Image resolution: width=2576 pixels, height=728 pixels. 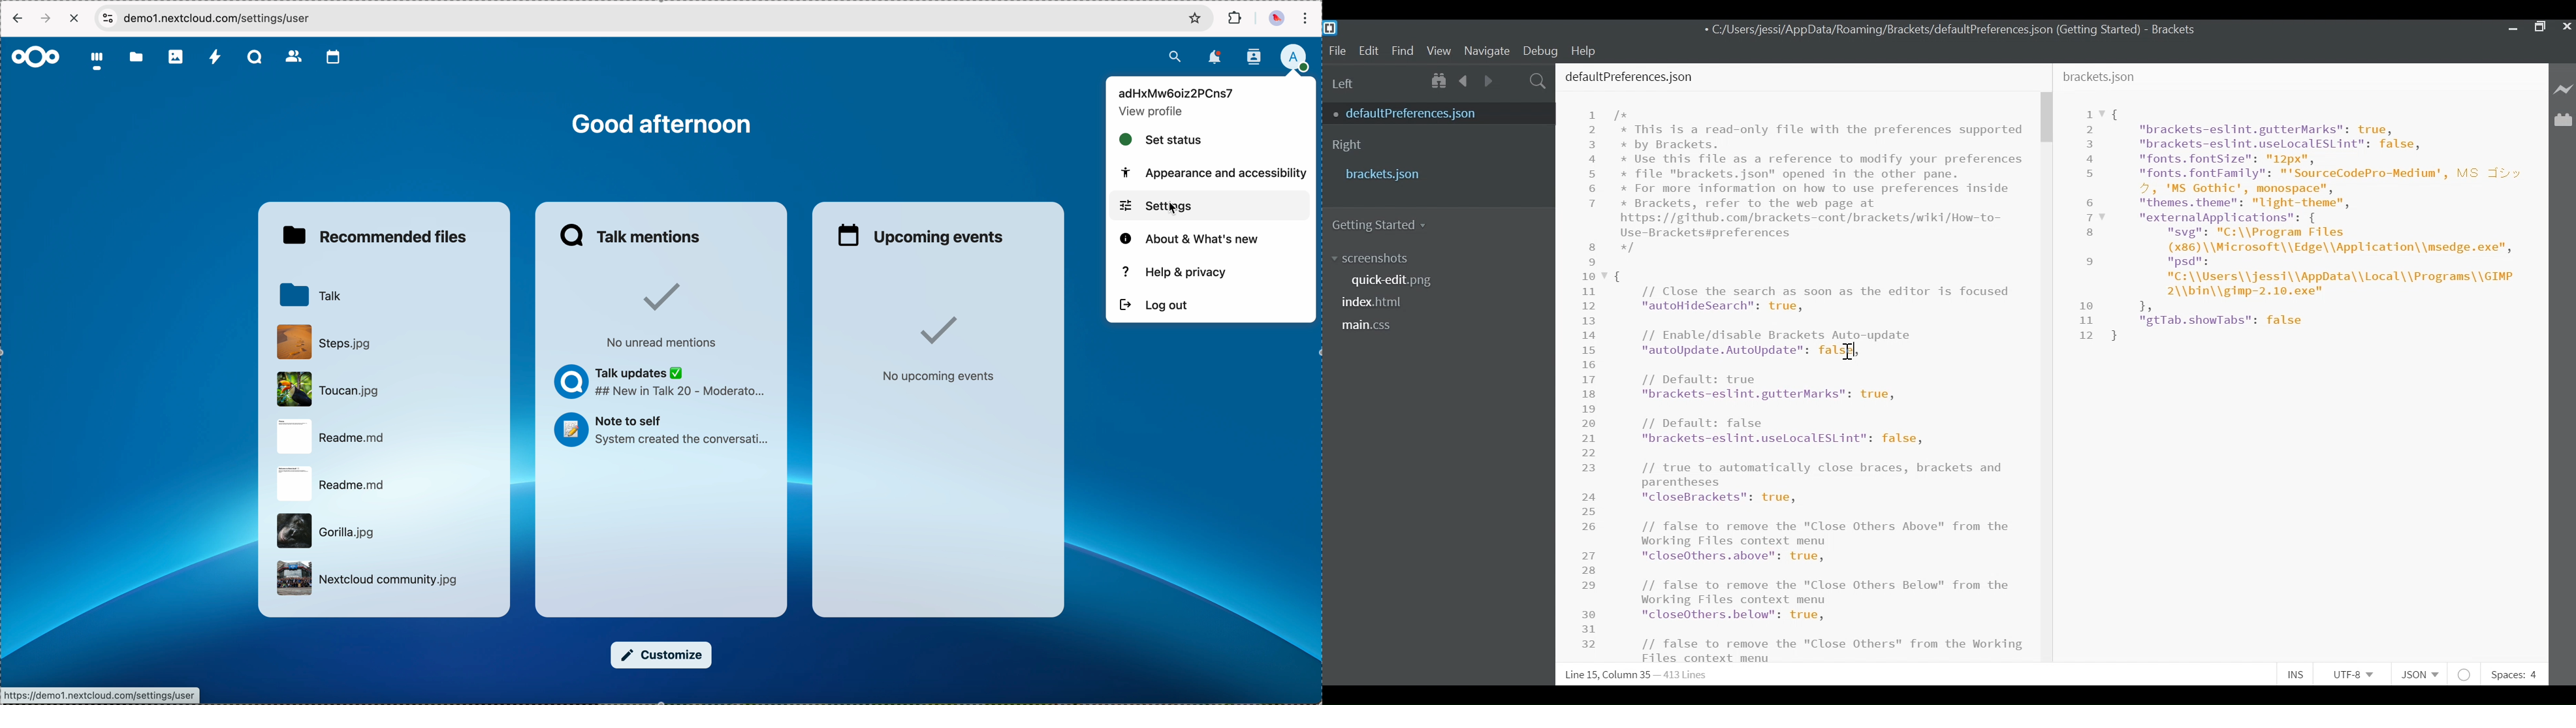 What do you see at coordinates (325, 390) in the screenshot?
I see `file` at bounding box center [325, 390].